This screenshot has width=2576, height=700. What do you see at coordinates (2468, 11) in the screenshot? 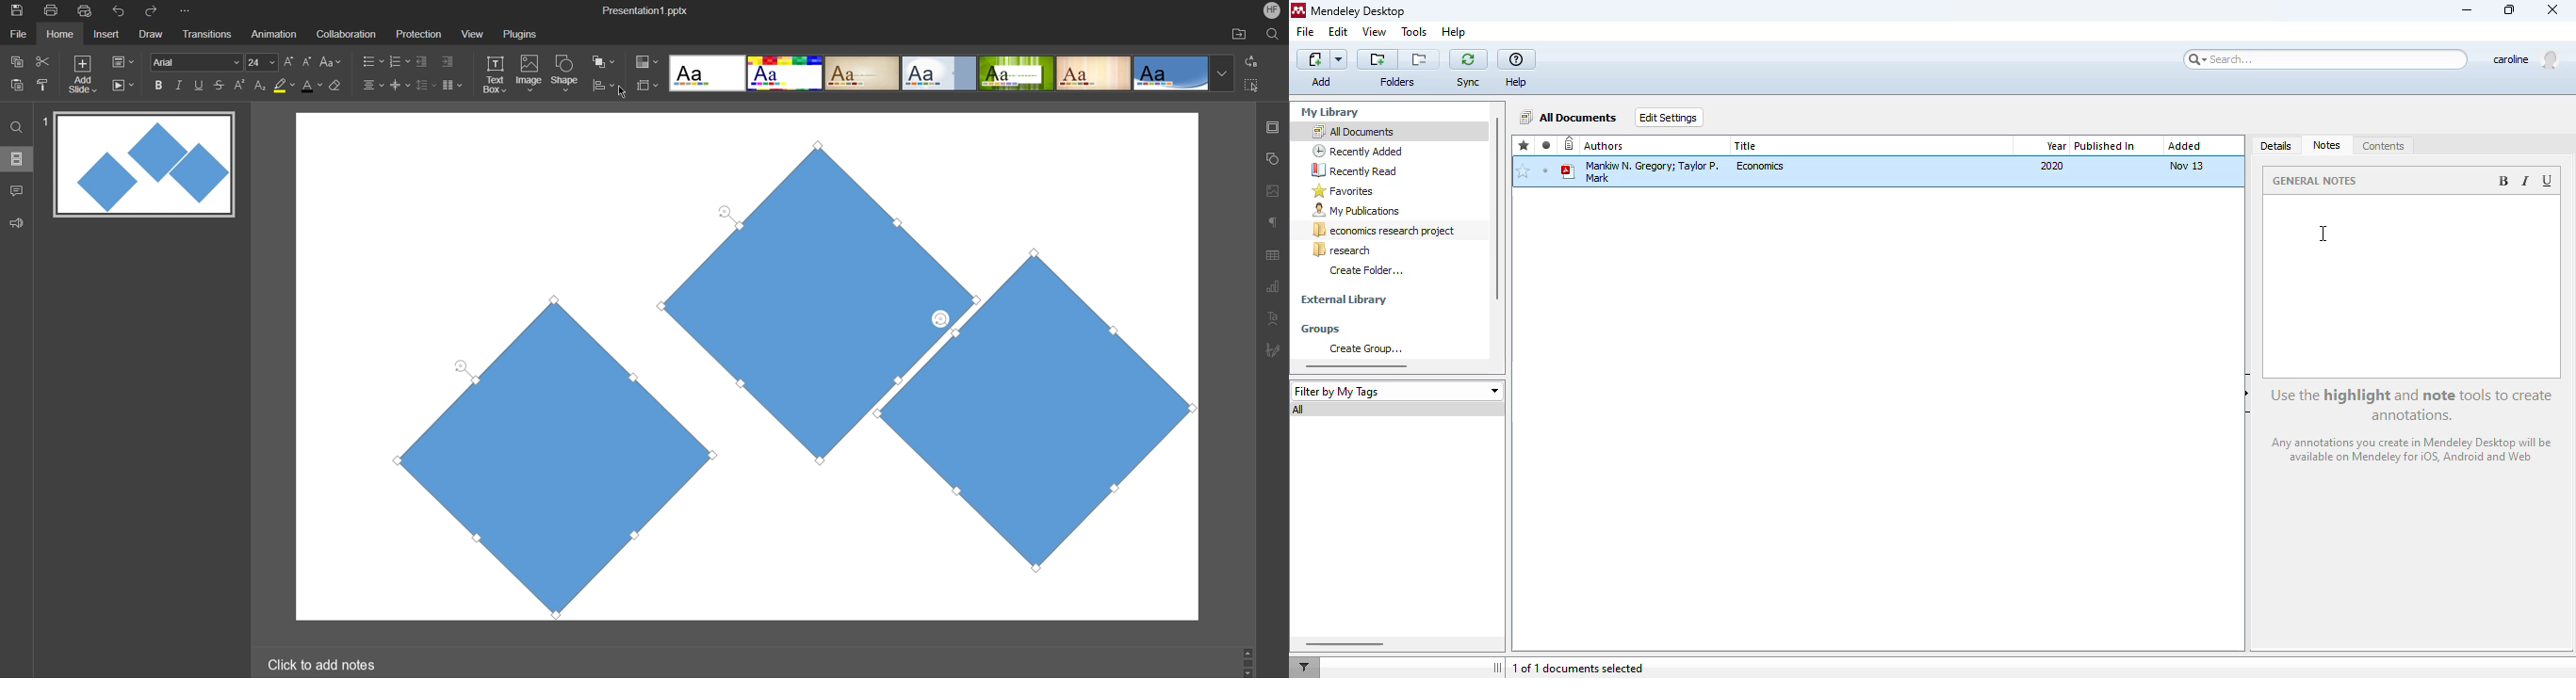
I see `minimize` at bounding box center [2468, 11].